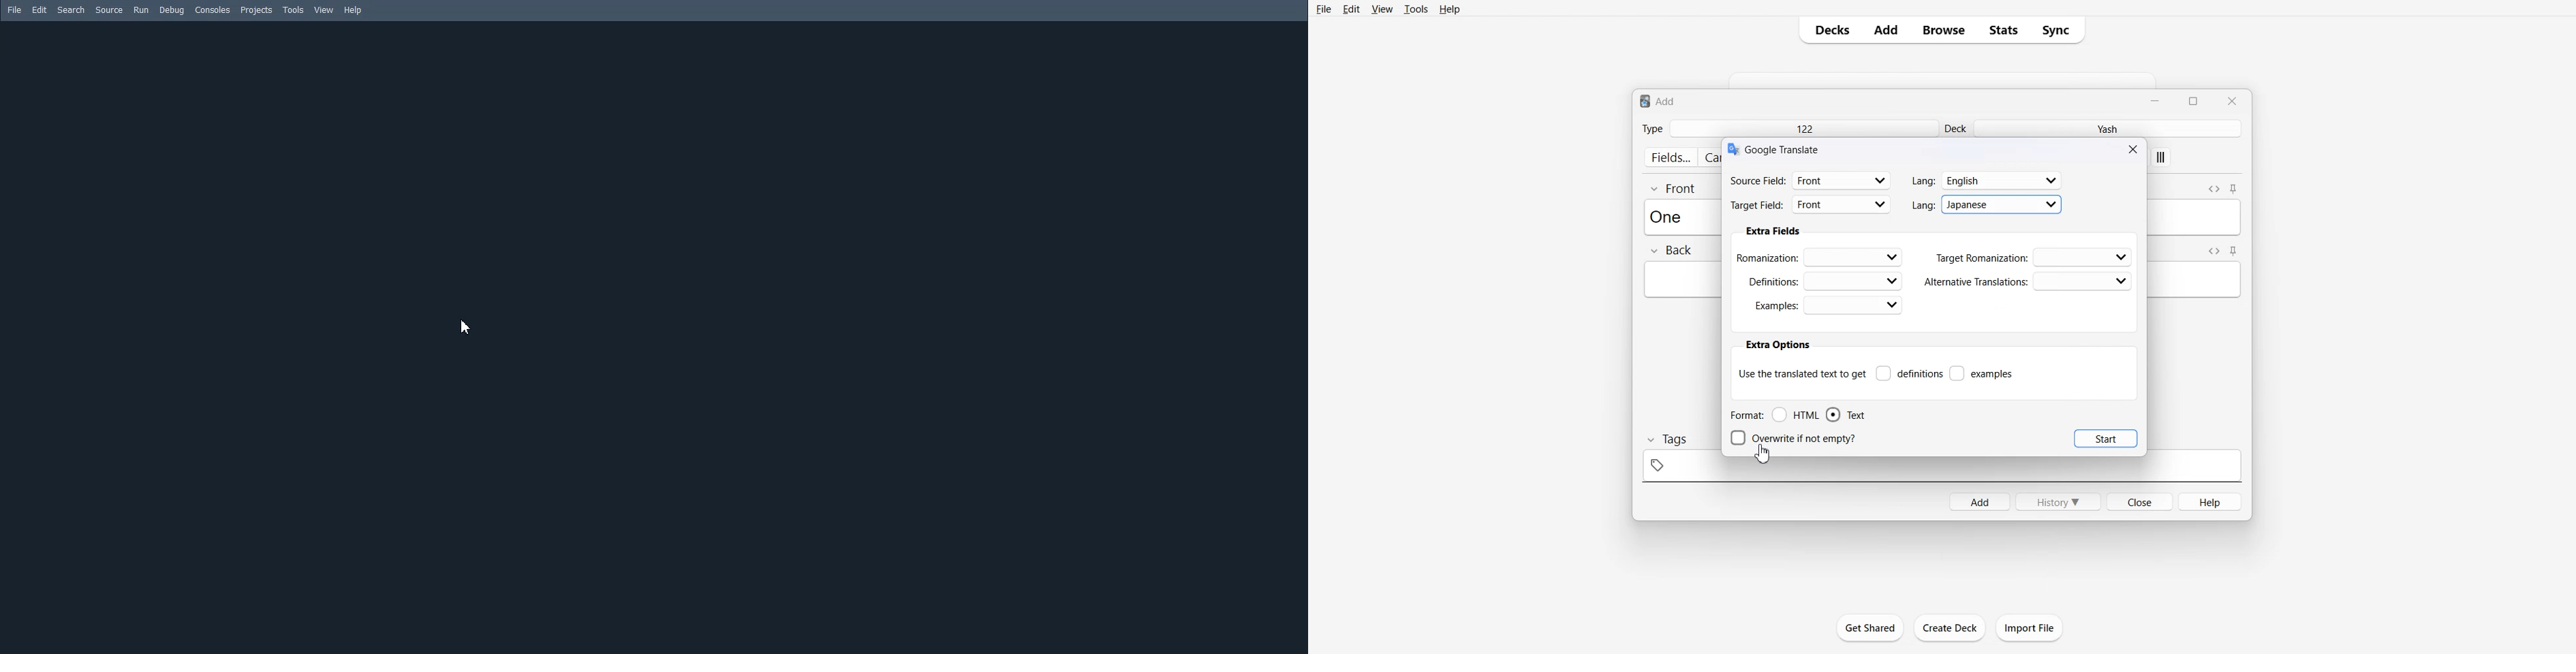 This screenshot has width=2576, height=672. Describe the element at coordinates (172, 10) in the screenshot. I see `Debug` at that location.